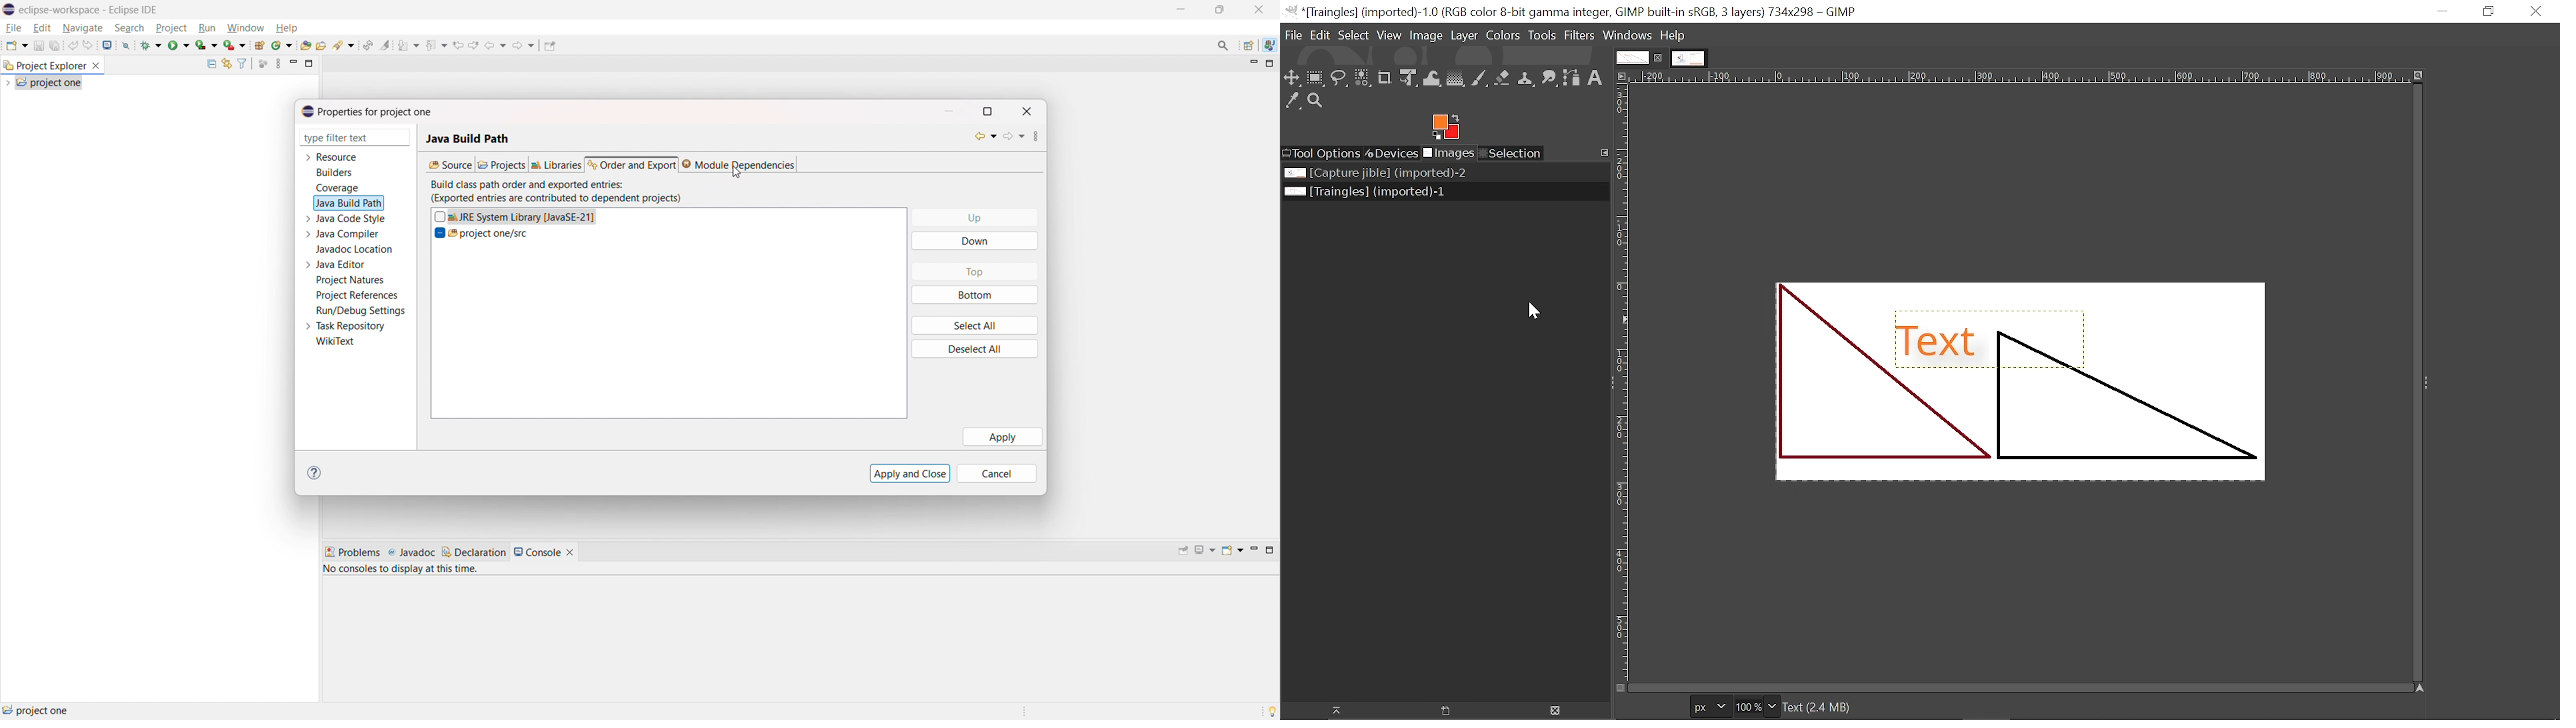 This screenshot has height=728, width=2576. Describe the element at coordinates (1353, 36) in the screenshot. I see `Select` at that location.